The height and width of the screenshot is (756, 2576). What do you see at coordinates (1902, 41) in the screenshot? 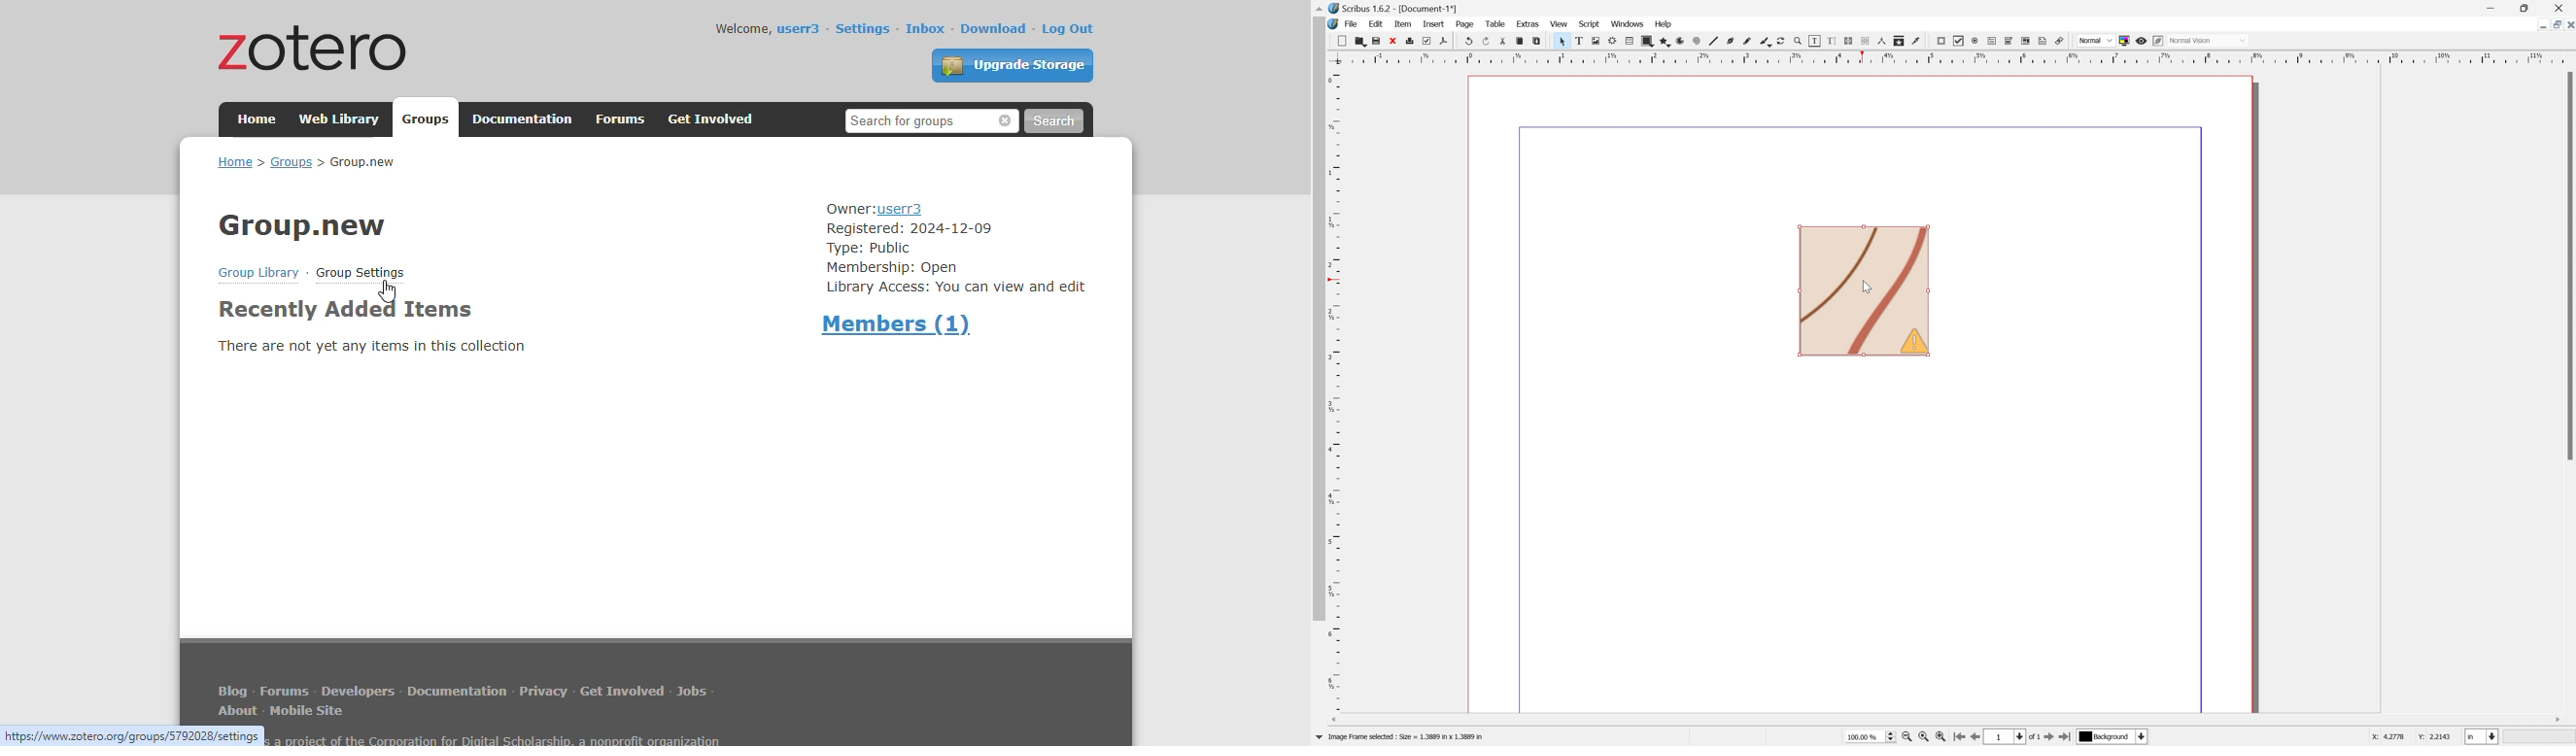
I see `Copy item properties` at bounding box center [1902, 41].